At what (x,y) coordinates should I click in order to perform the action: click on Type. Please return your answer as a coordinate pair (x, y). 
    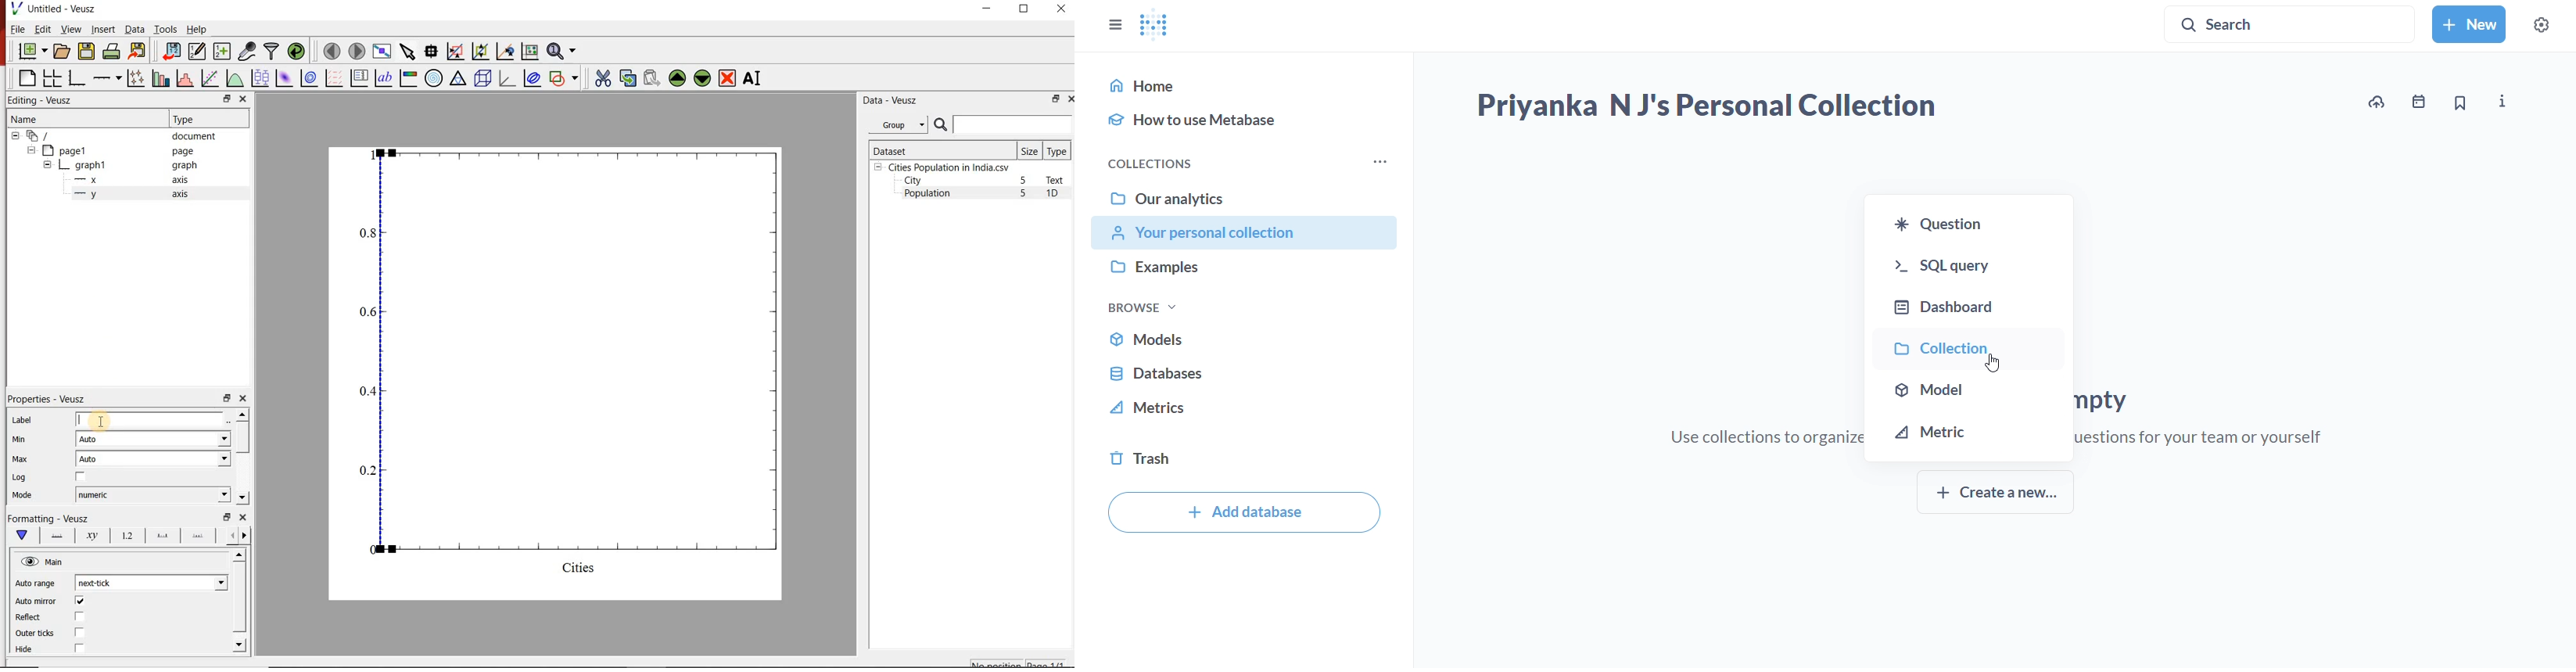
    Looking at the image, I should click on (1058, 150).